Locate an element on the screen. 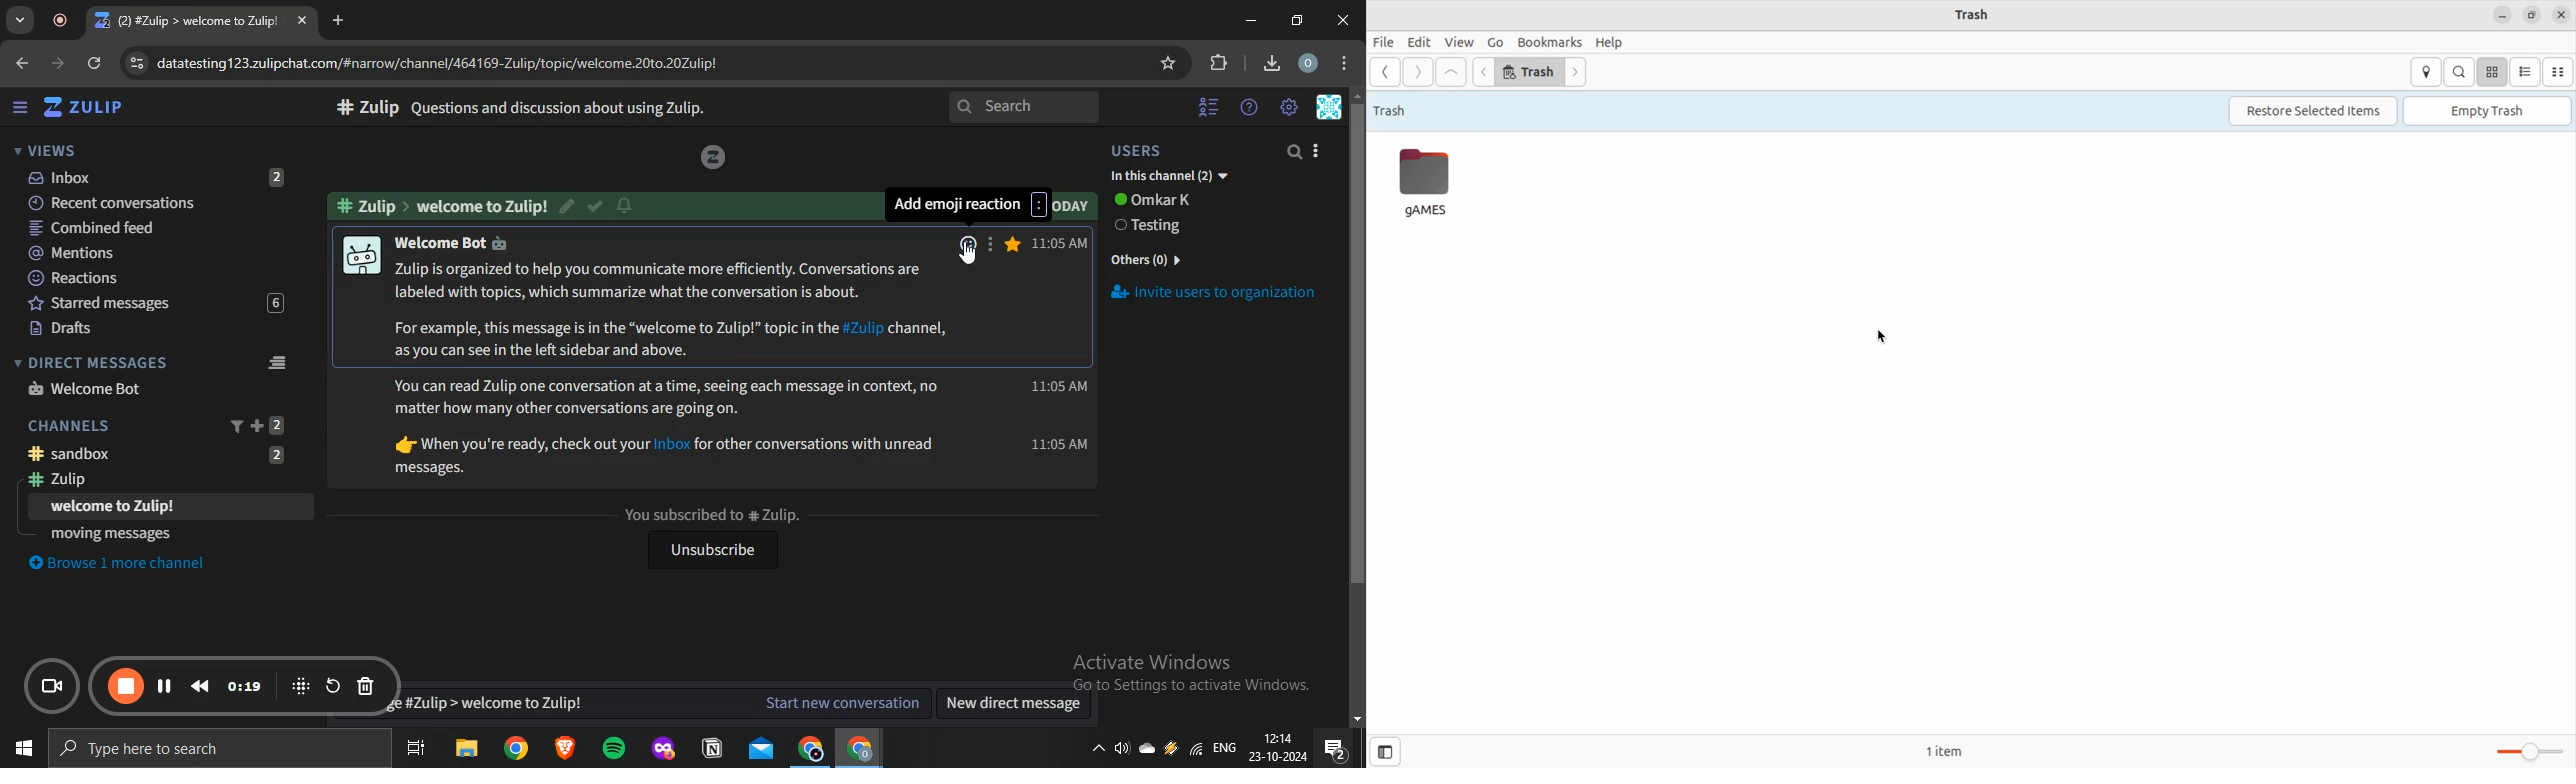 The height and width of the screenshot is (784, 2576). extensions is located at coordinates (1220, 63).